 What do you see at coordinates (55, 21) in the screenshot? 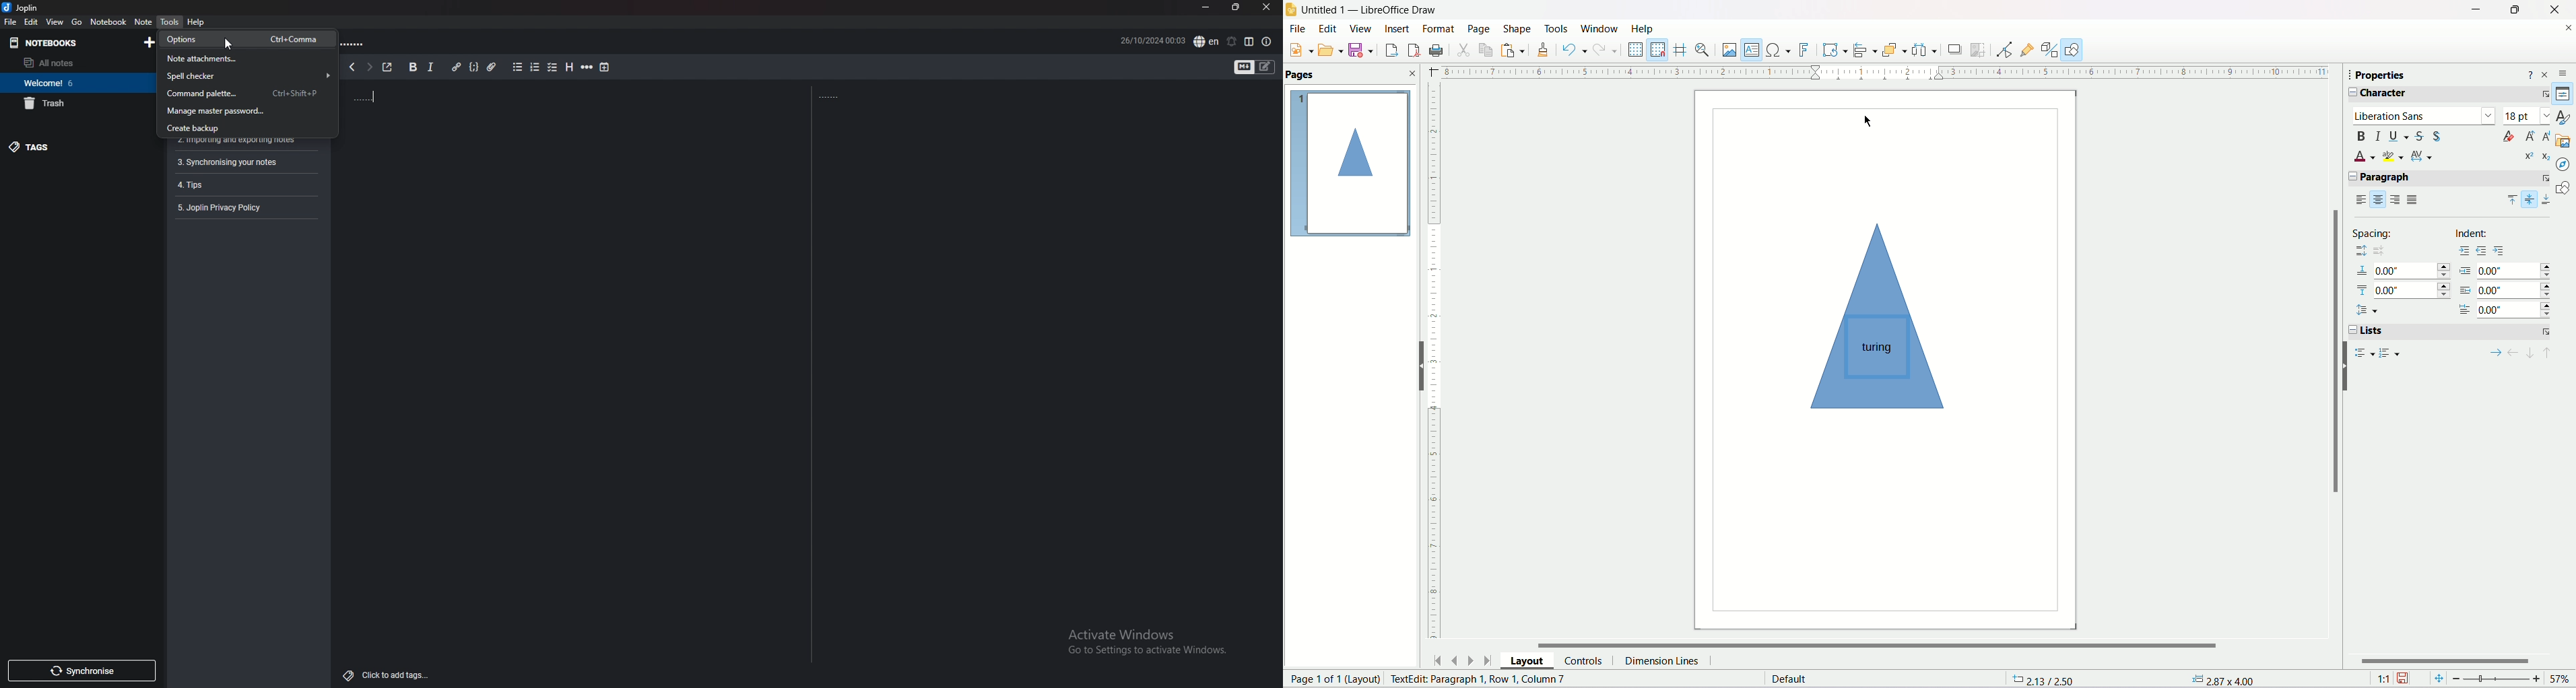
I see `view` at bounding box center [55, 21].